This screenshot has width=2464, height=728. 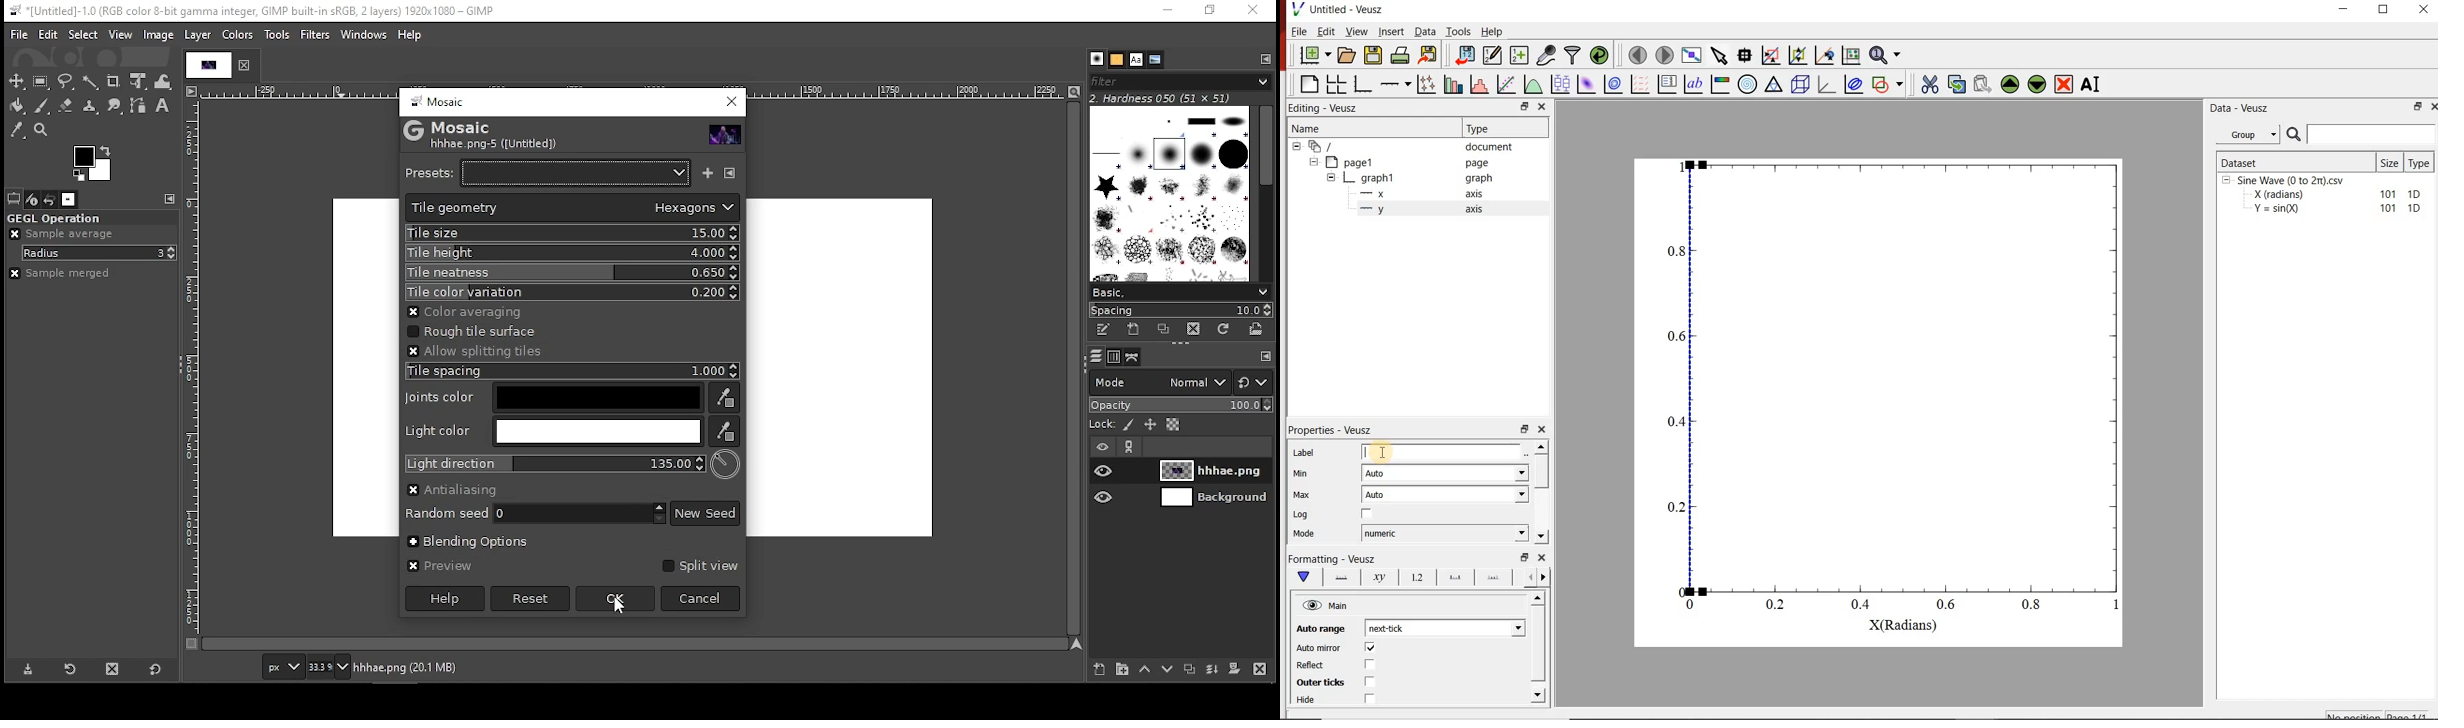 What do you see at coordinates (2416, 108) in the screenshot?
I see `Min/Max` at bounding box center [2416, 108].